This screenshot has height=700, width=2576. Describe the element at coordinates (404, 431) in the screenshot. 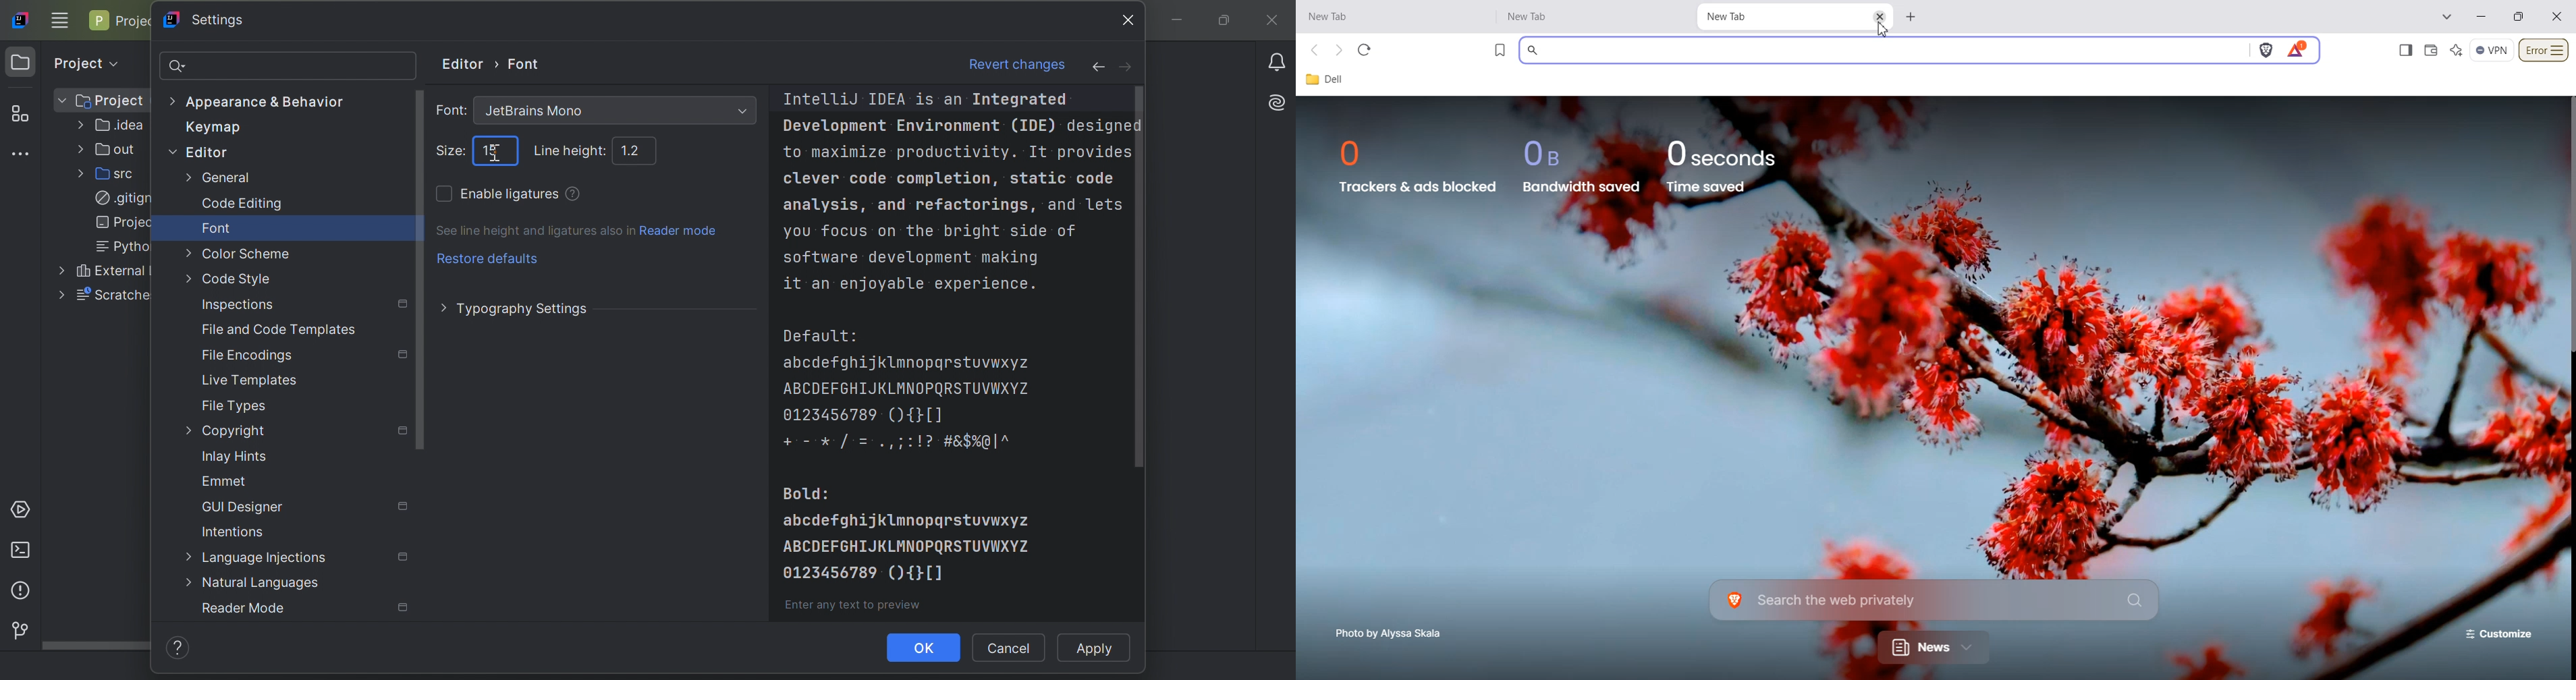

I see `Settings marked with this icon are only applied to the current project. Non-marked settings are applied to all projects.` at that location.